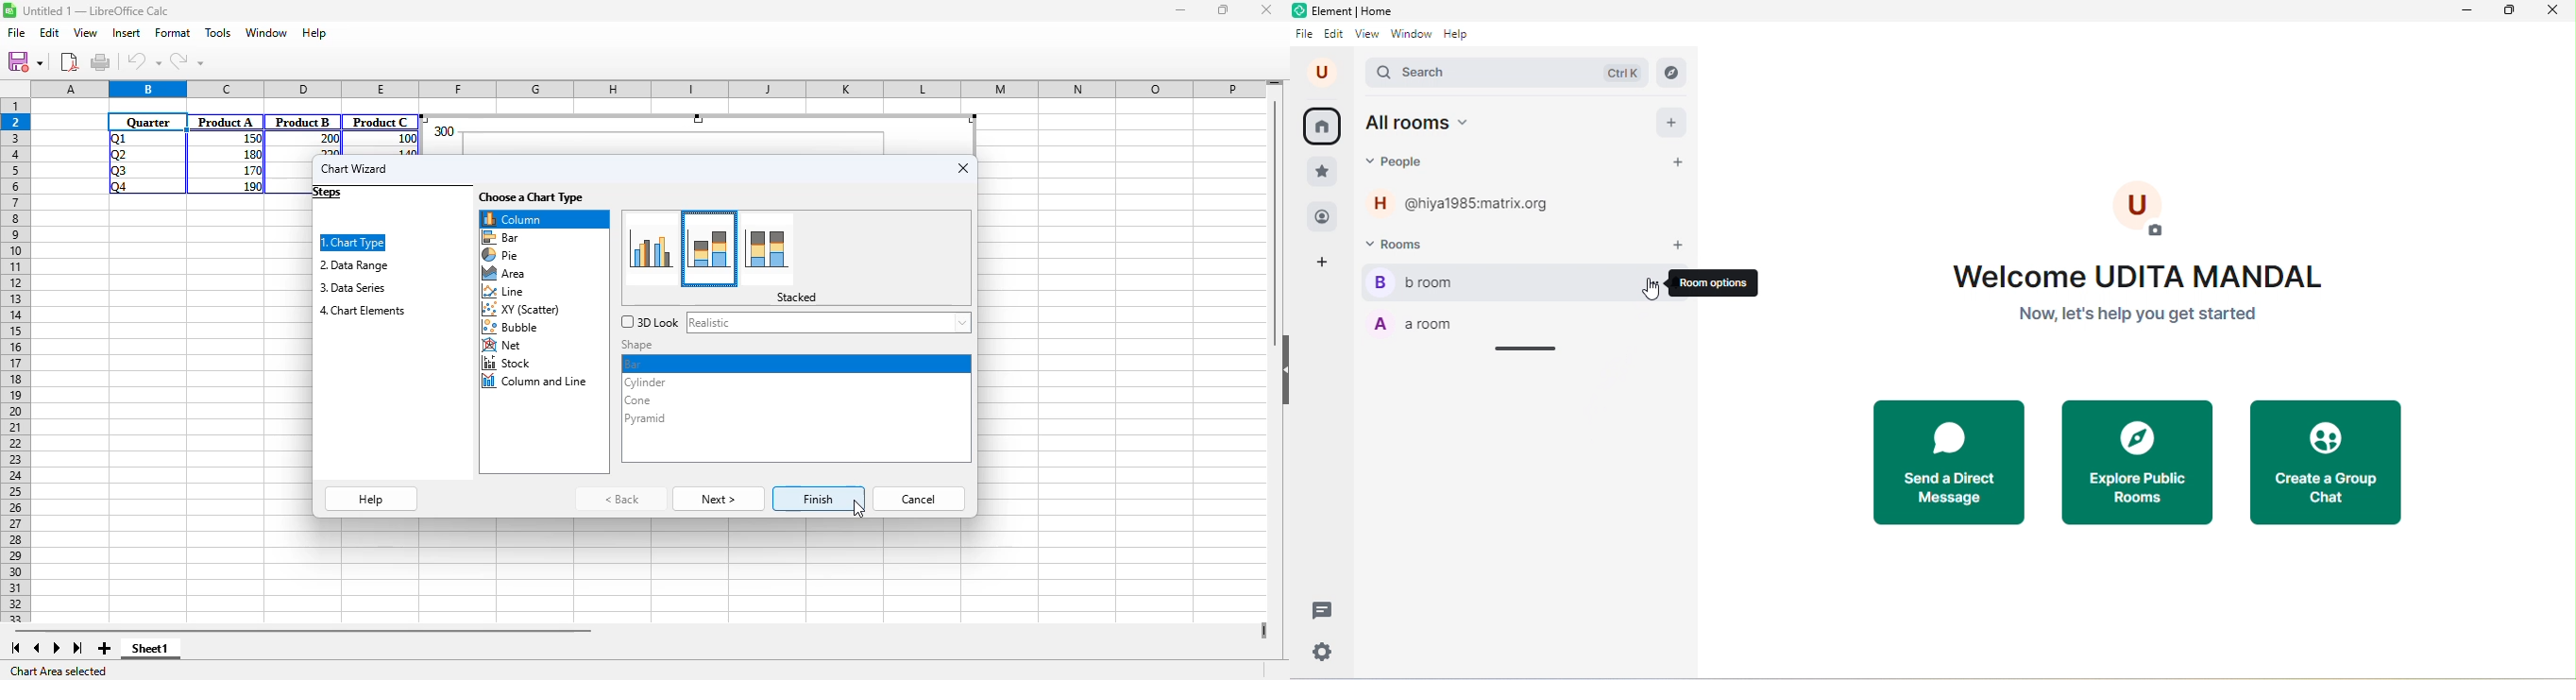  I want to click on percent stacked, so click(769, 248).